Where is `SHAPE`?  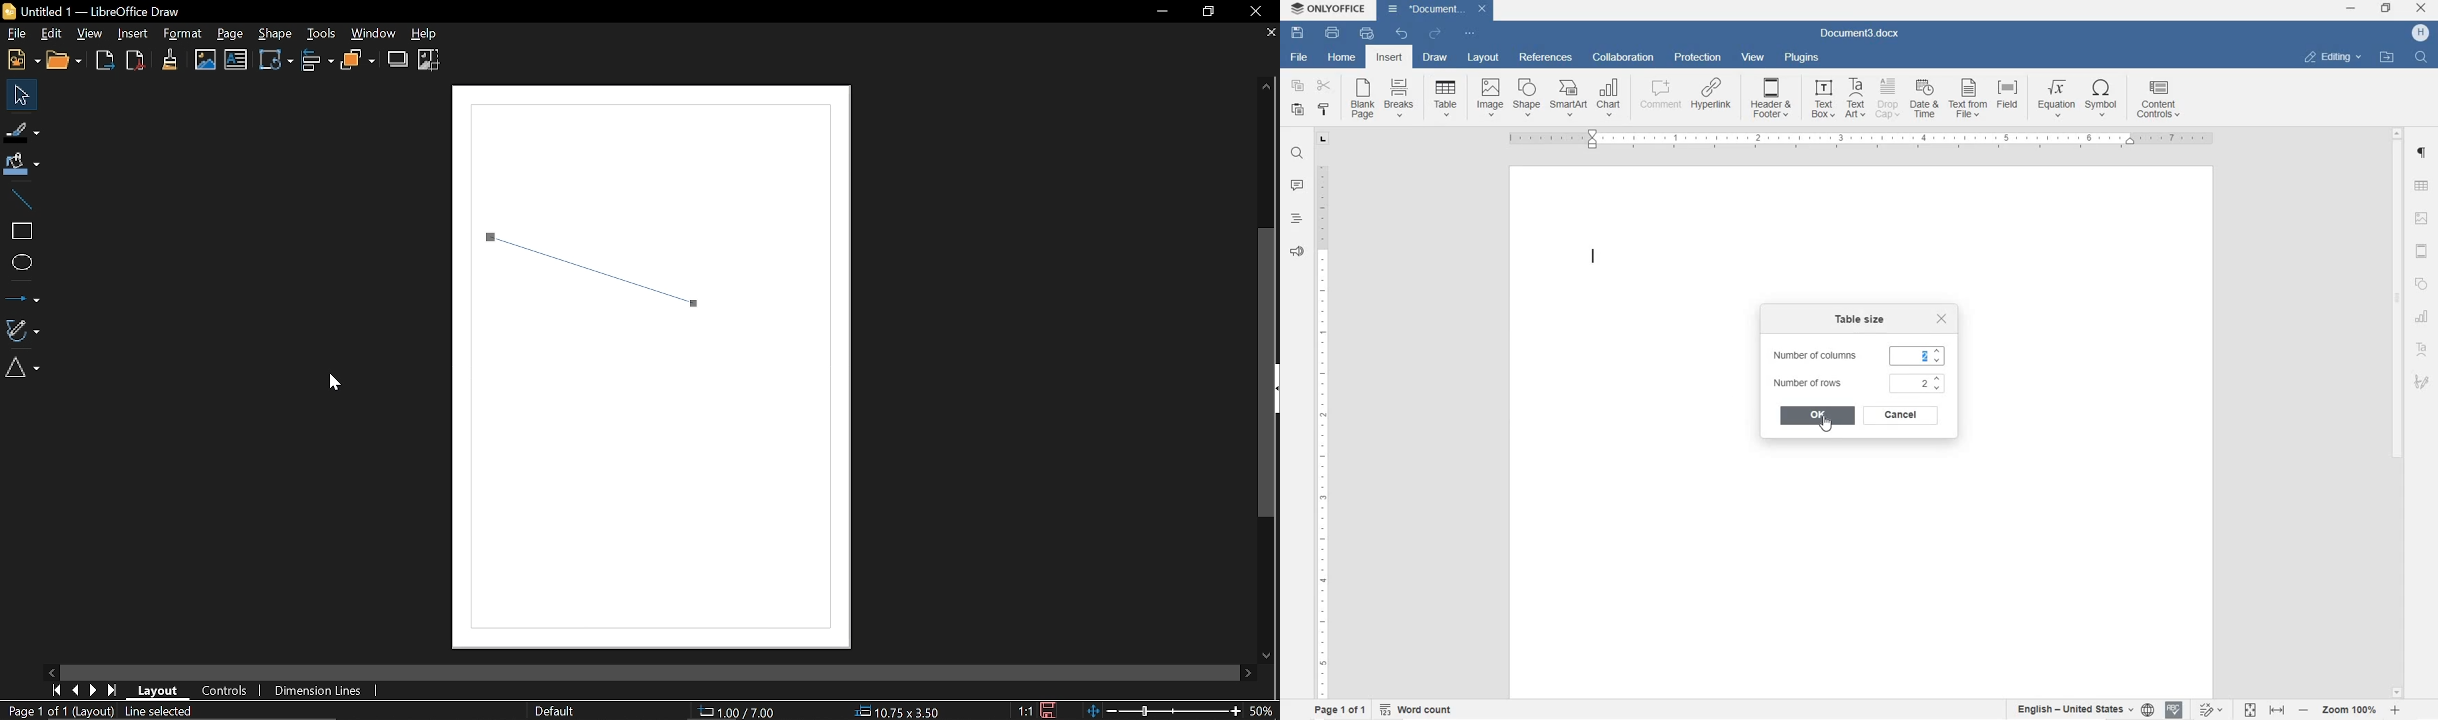
SHAPE is located at coordinates (2421, 286).